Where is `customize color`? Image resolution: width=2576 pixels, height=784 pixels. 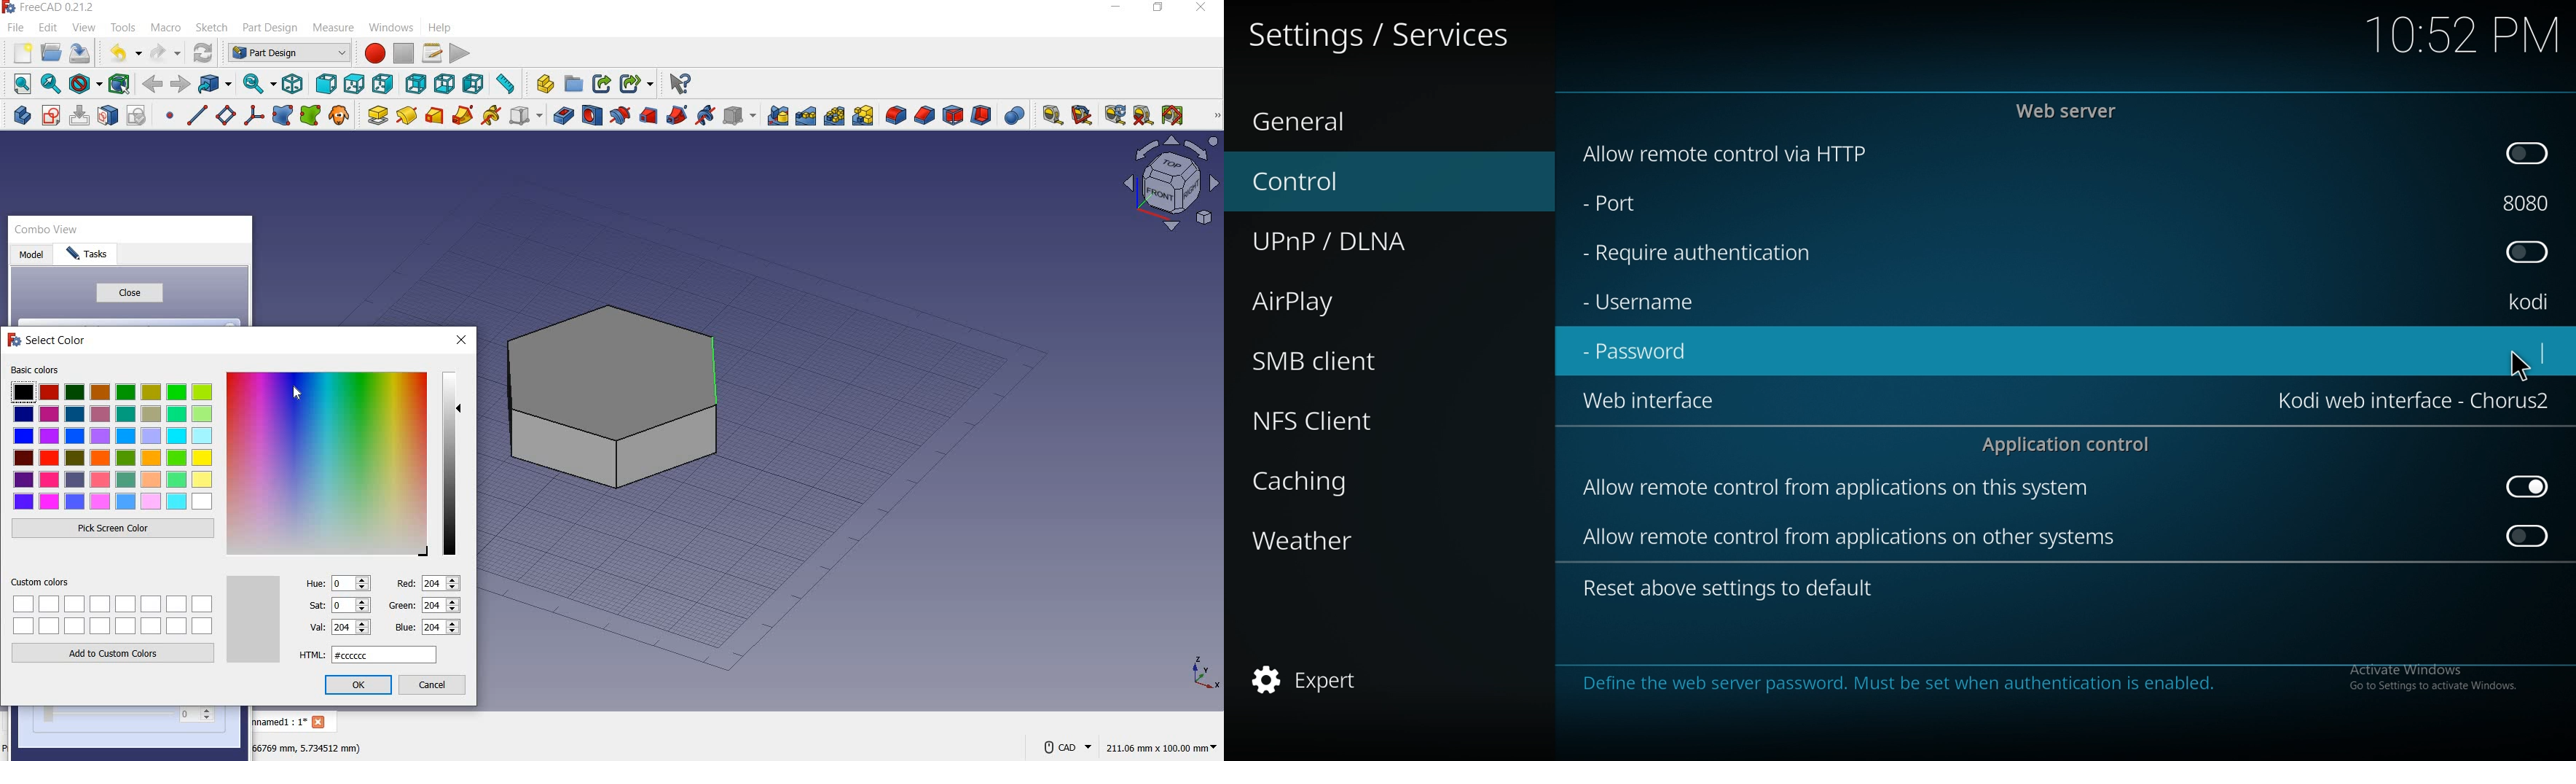
customize color is located at coordinates (344, 464).